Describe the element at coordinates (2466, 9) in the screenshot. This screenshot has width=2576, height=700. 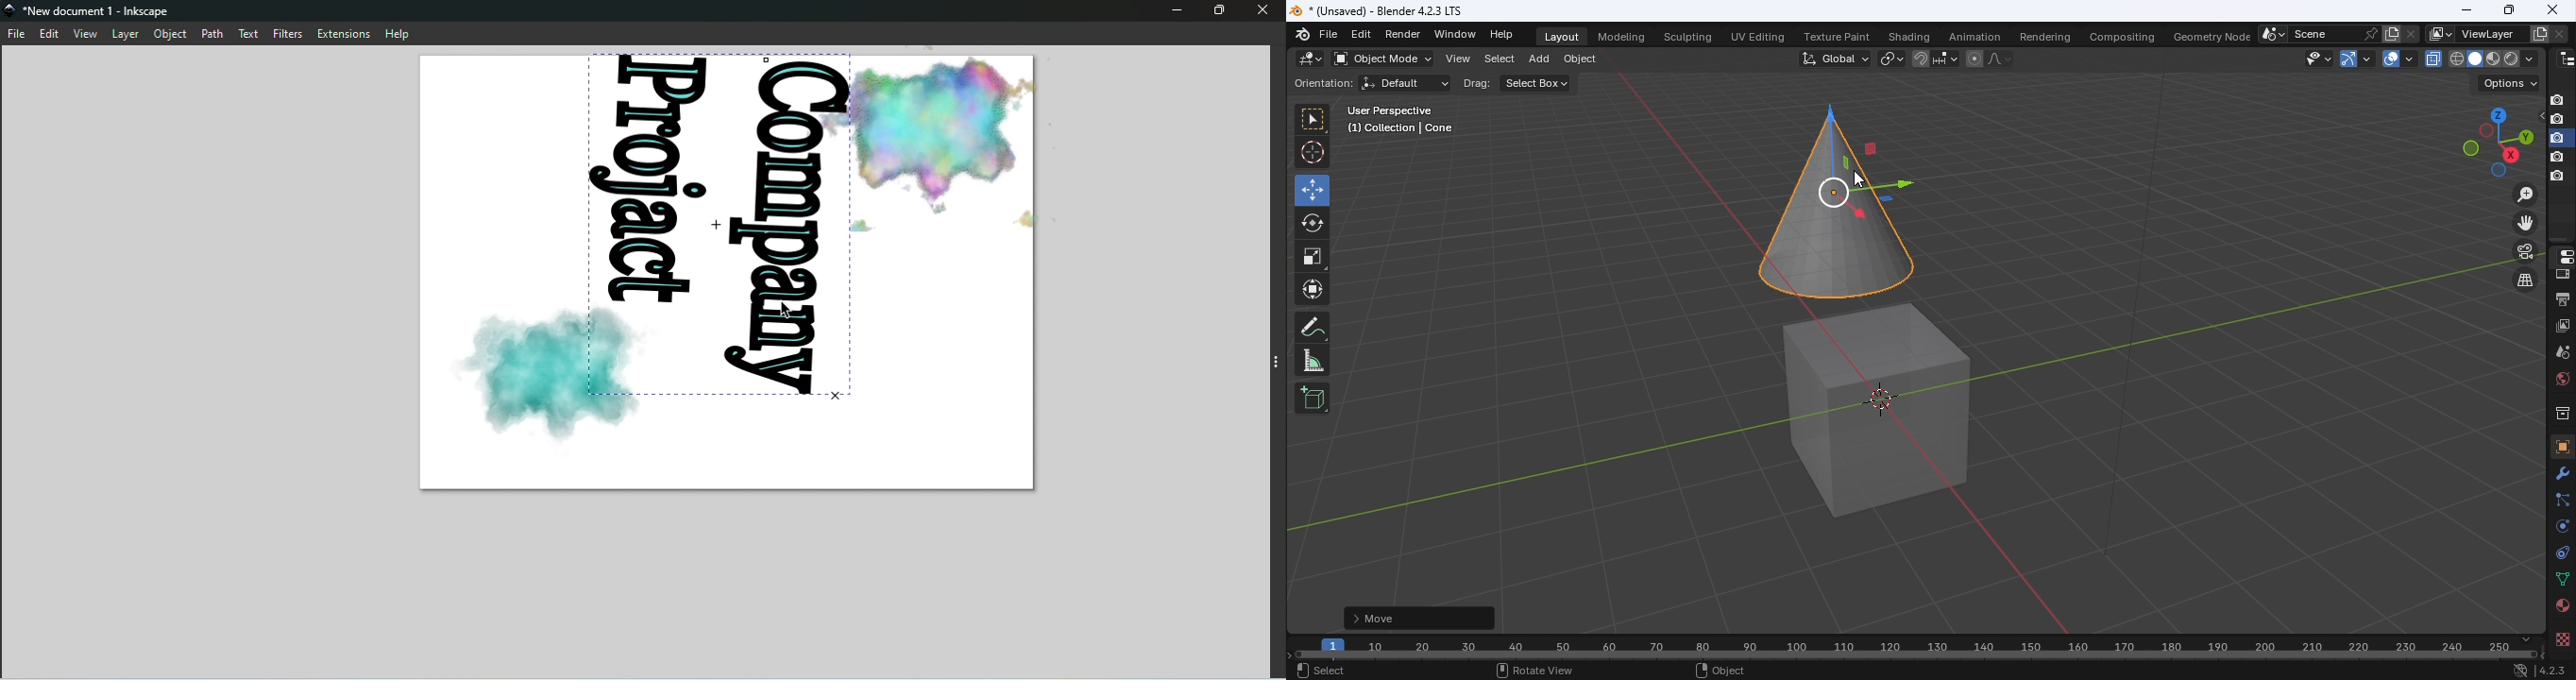
I see `Minimize` at that location.